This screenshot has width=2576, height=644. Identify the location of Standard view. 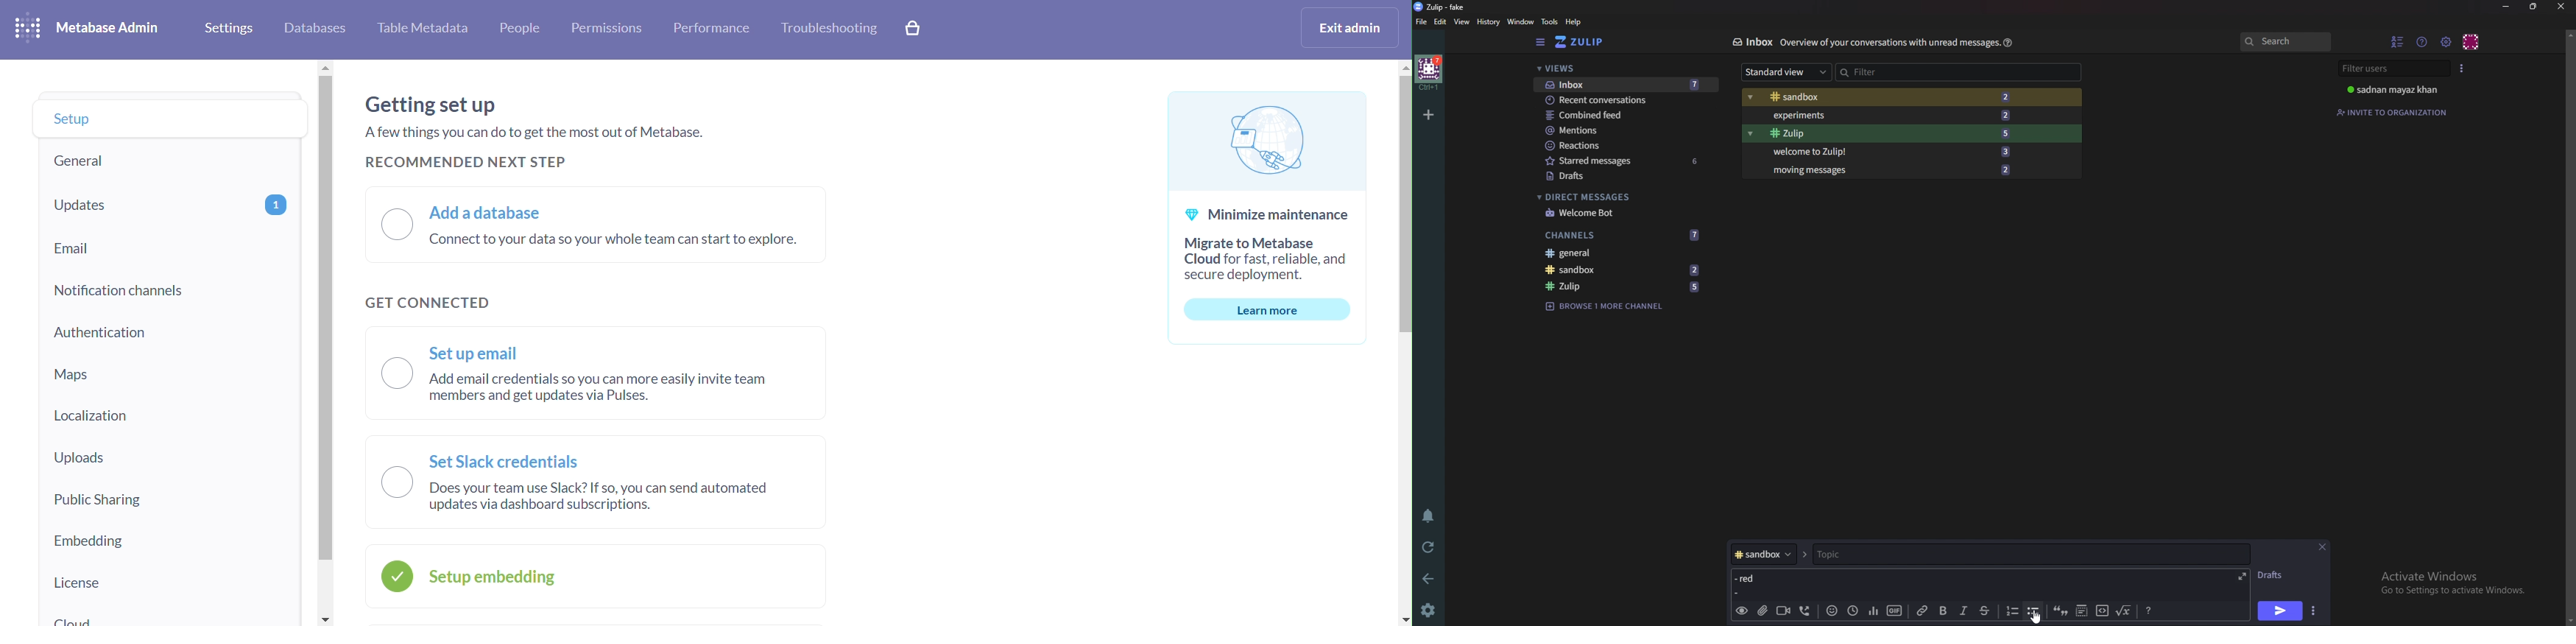
(1787, 71).